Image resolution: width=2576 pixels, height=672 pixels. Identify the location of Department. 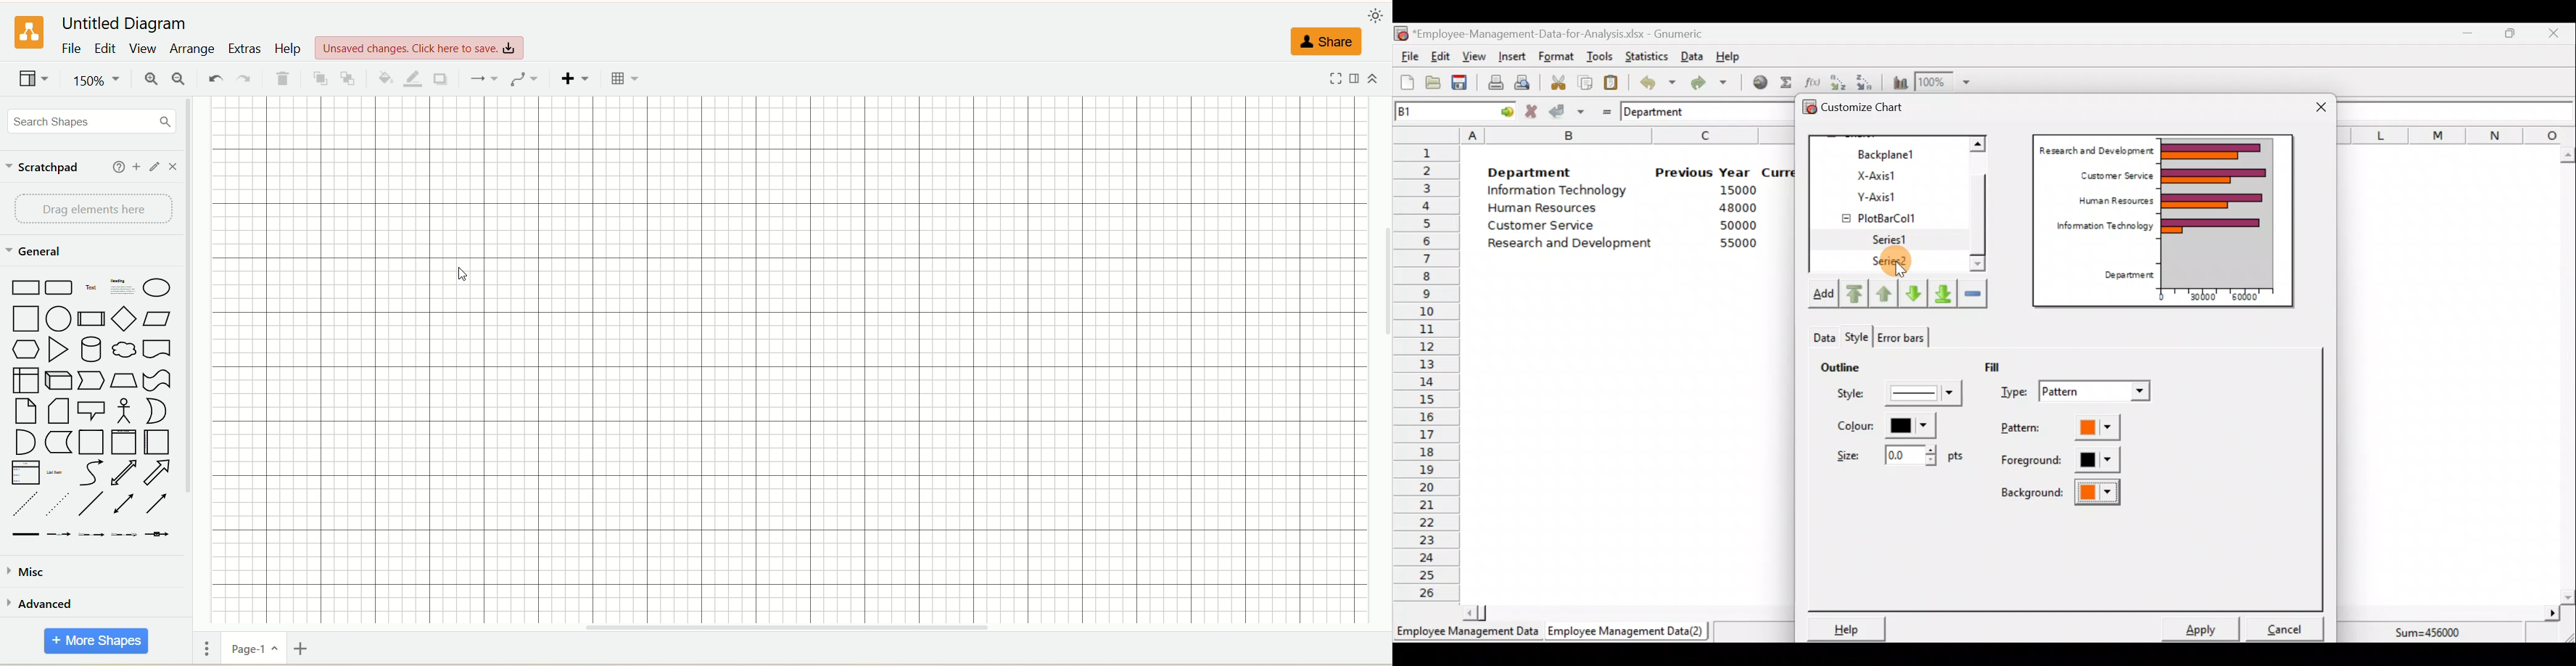
(2125, 276).